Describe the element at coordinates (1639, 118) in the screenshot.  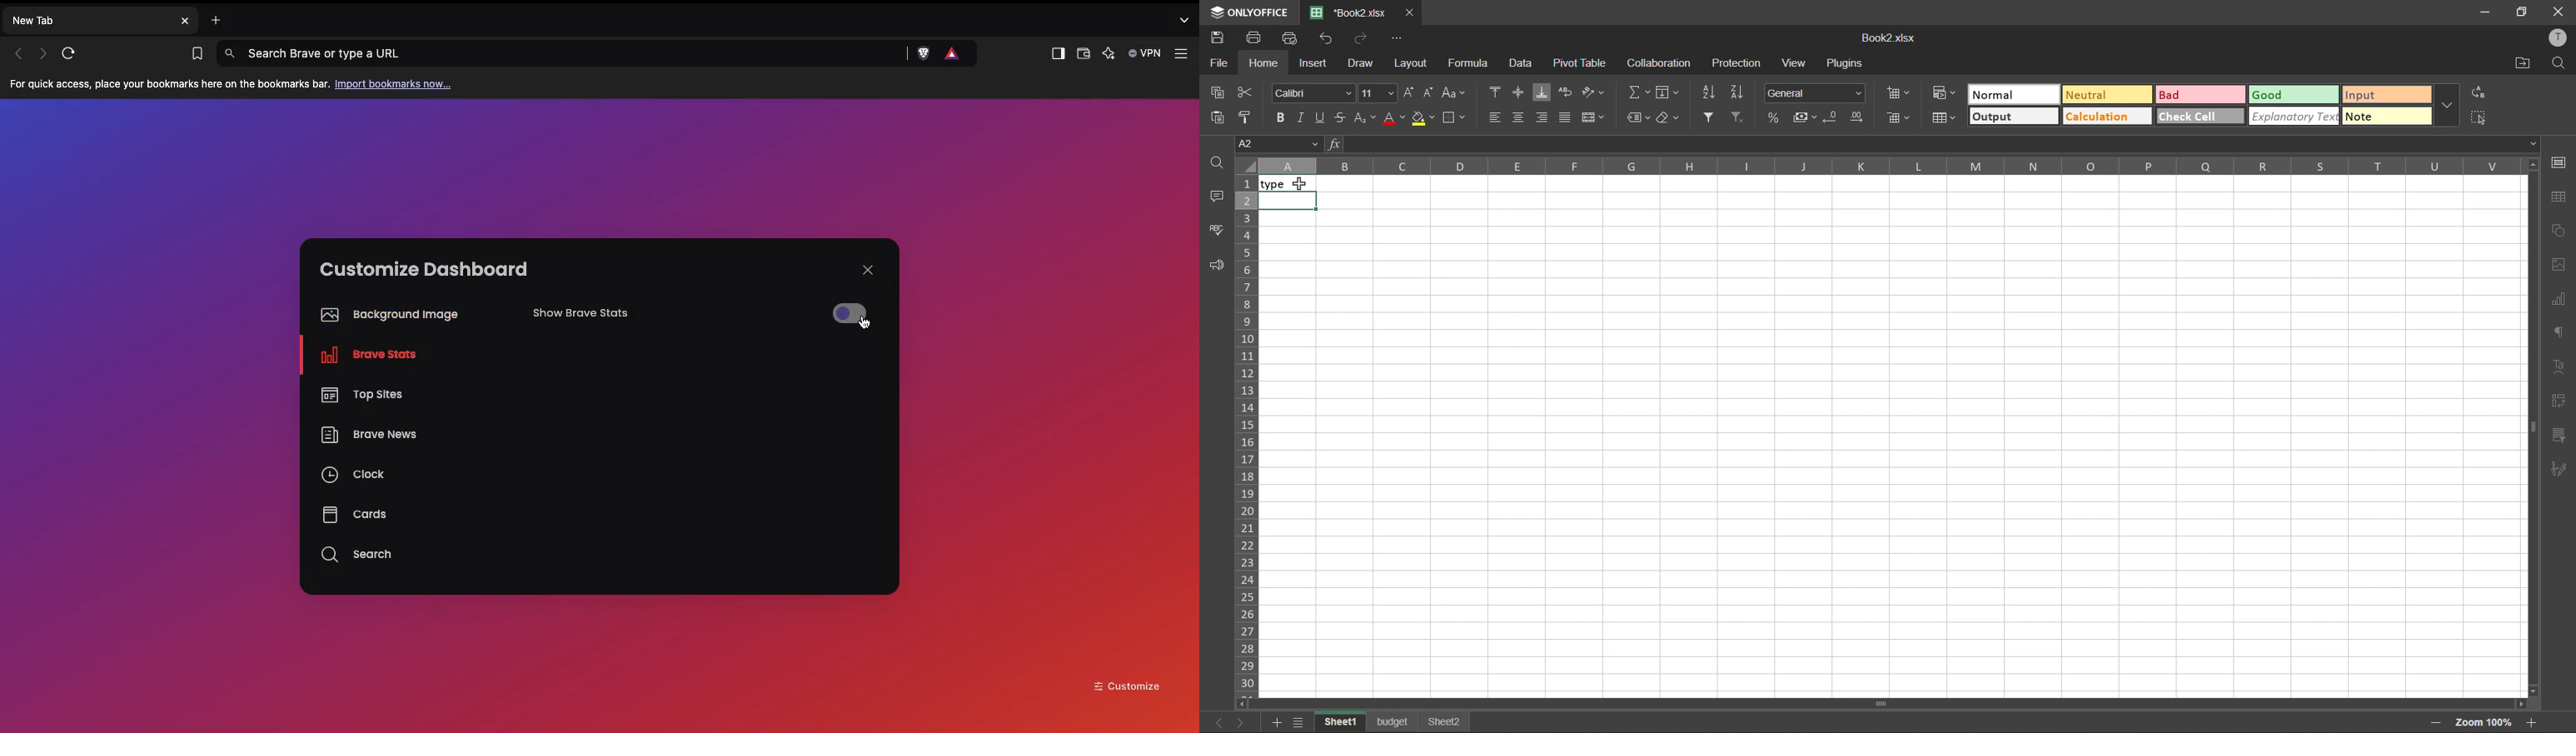
I see `named ranges` at that location.